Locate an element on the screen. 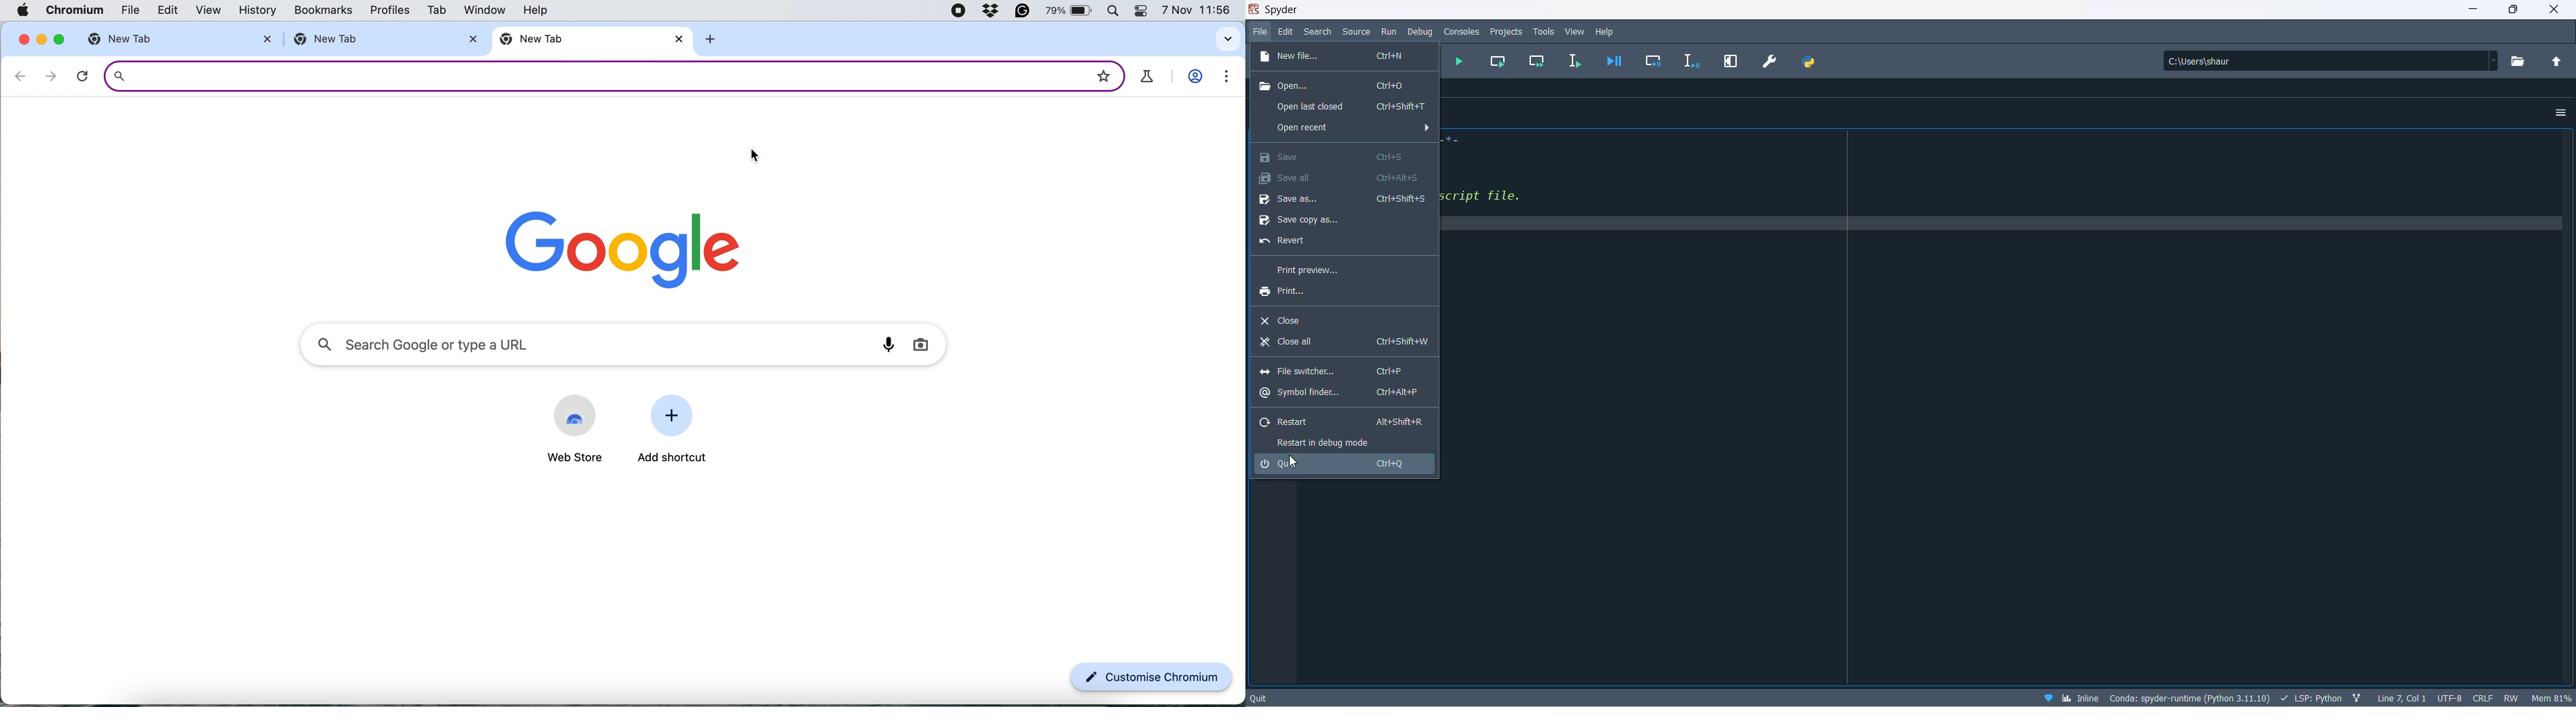  file permission is located at coordinates (2511, 698).